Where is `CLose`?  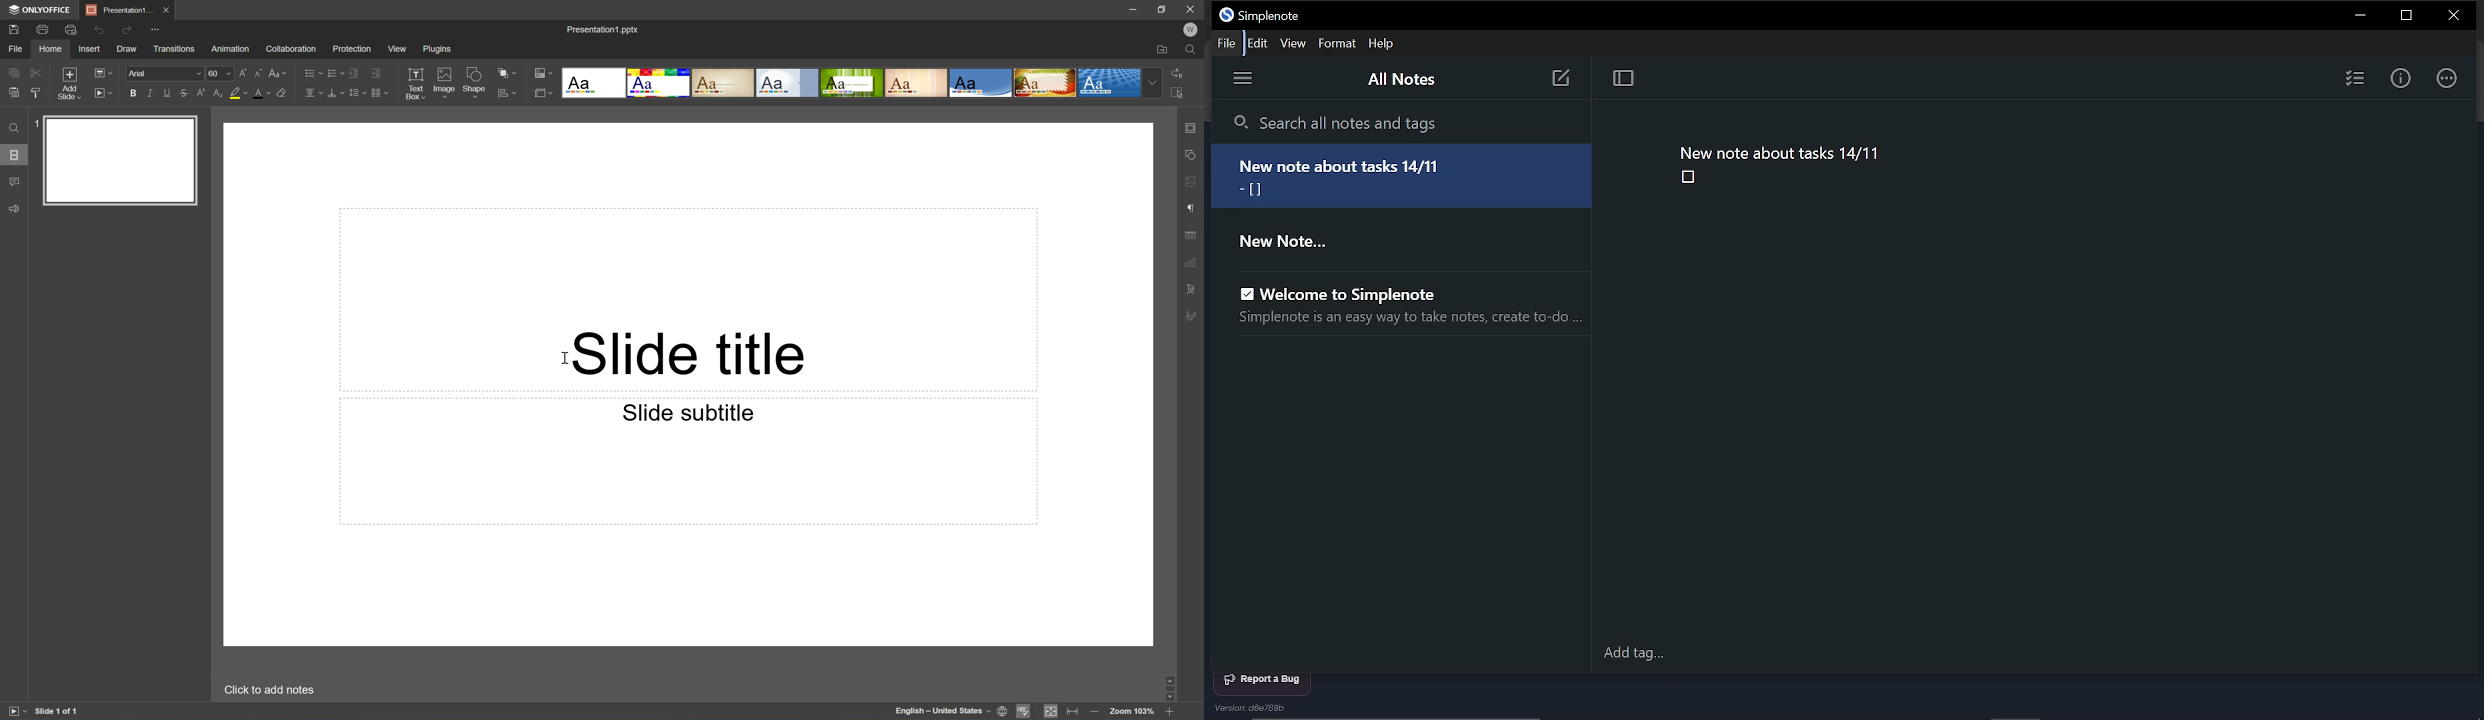 CLose is located at coordinates (2451, 15).